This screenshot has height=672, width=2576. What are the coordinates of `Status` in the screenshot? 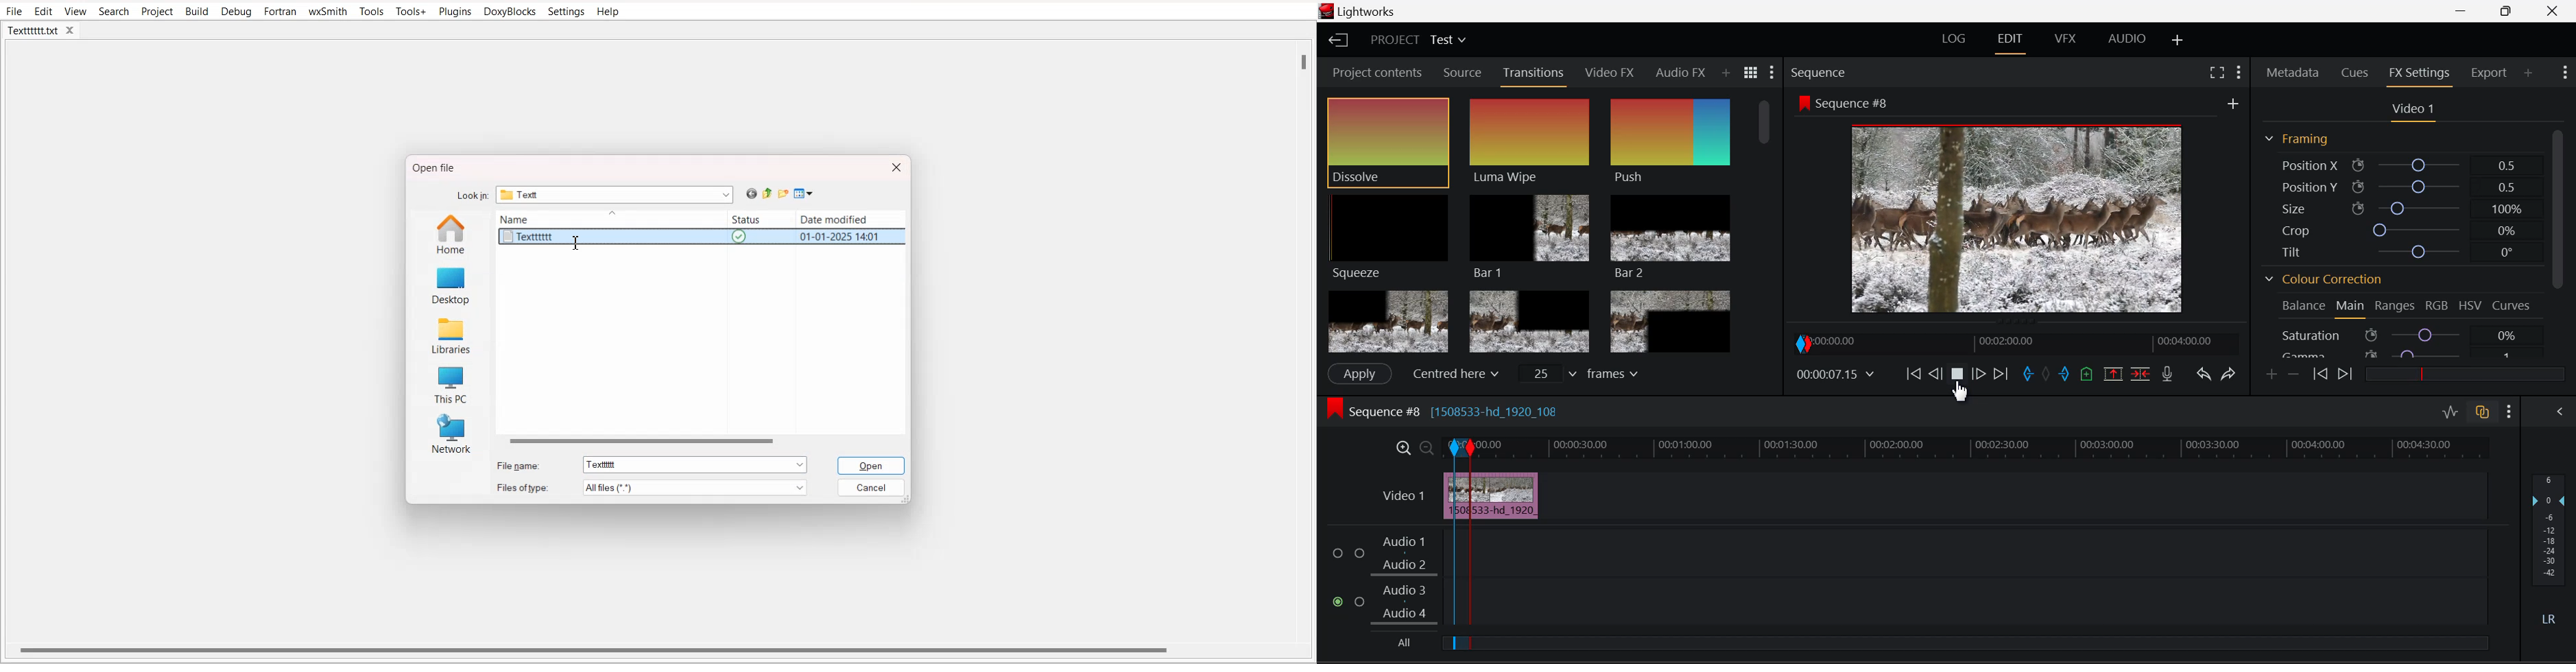 It's located at (757, 219).